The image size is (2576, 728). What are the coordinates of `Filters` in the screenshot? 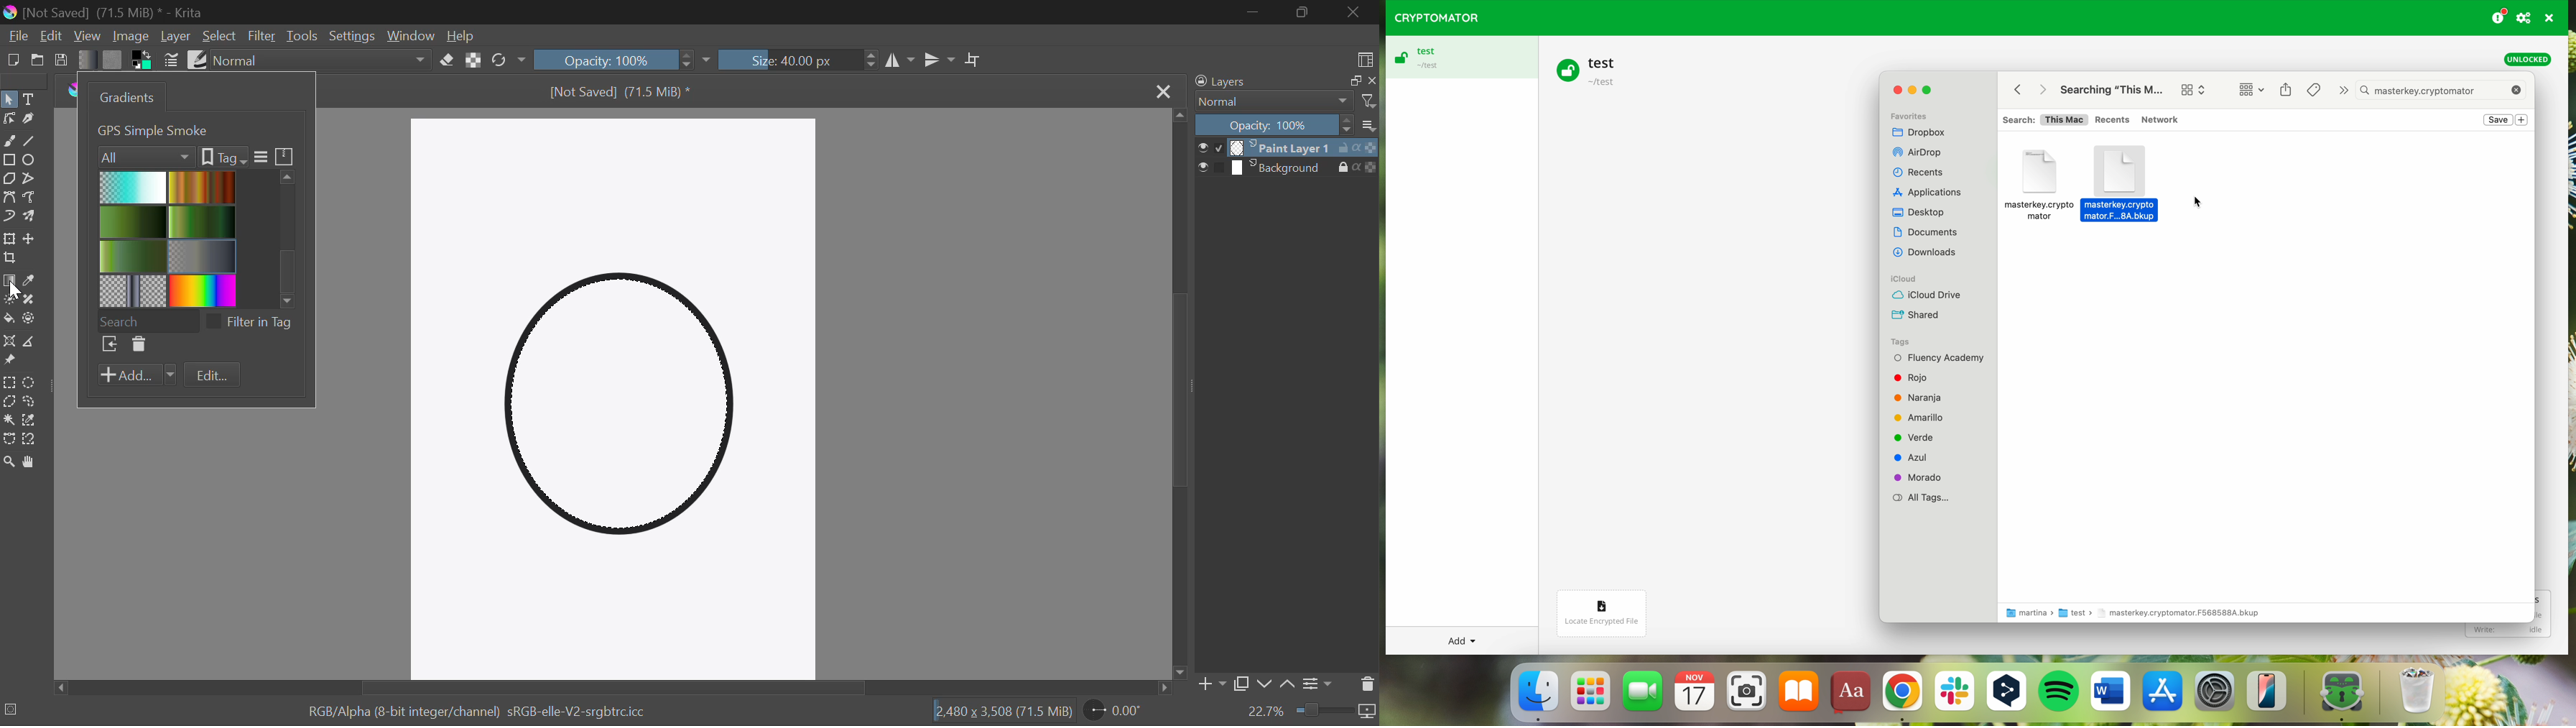 It's located at (142, 157).